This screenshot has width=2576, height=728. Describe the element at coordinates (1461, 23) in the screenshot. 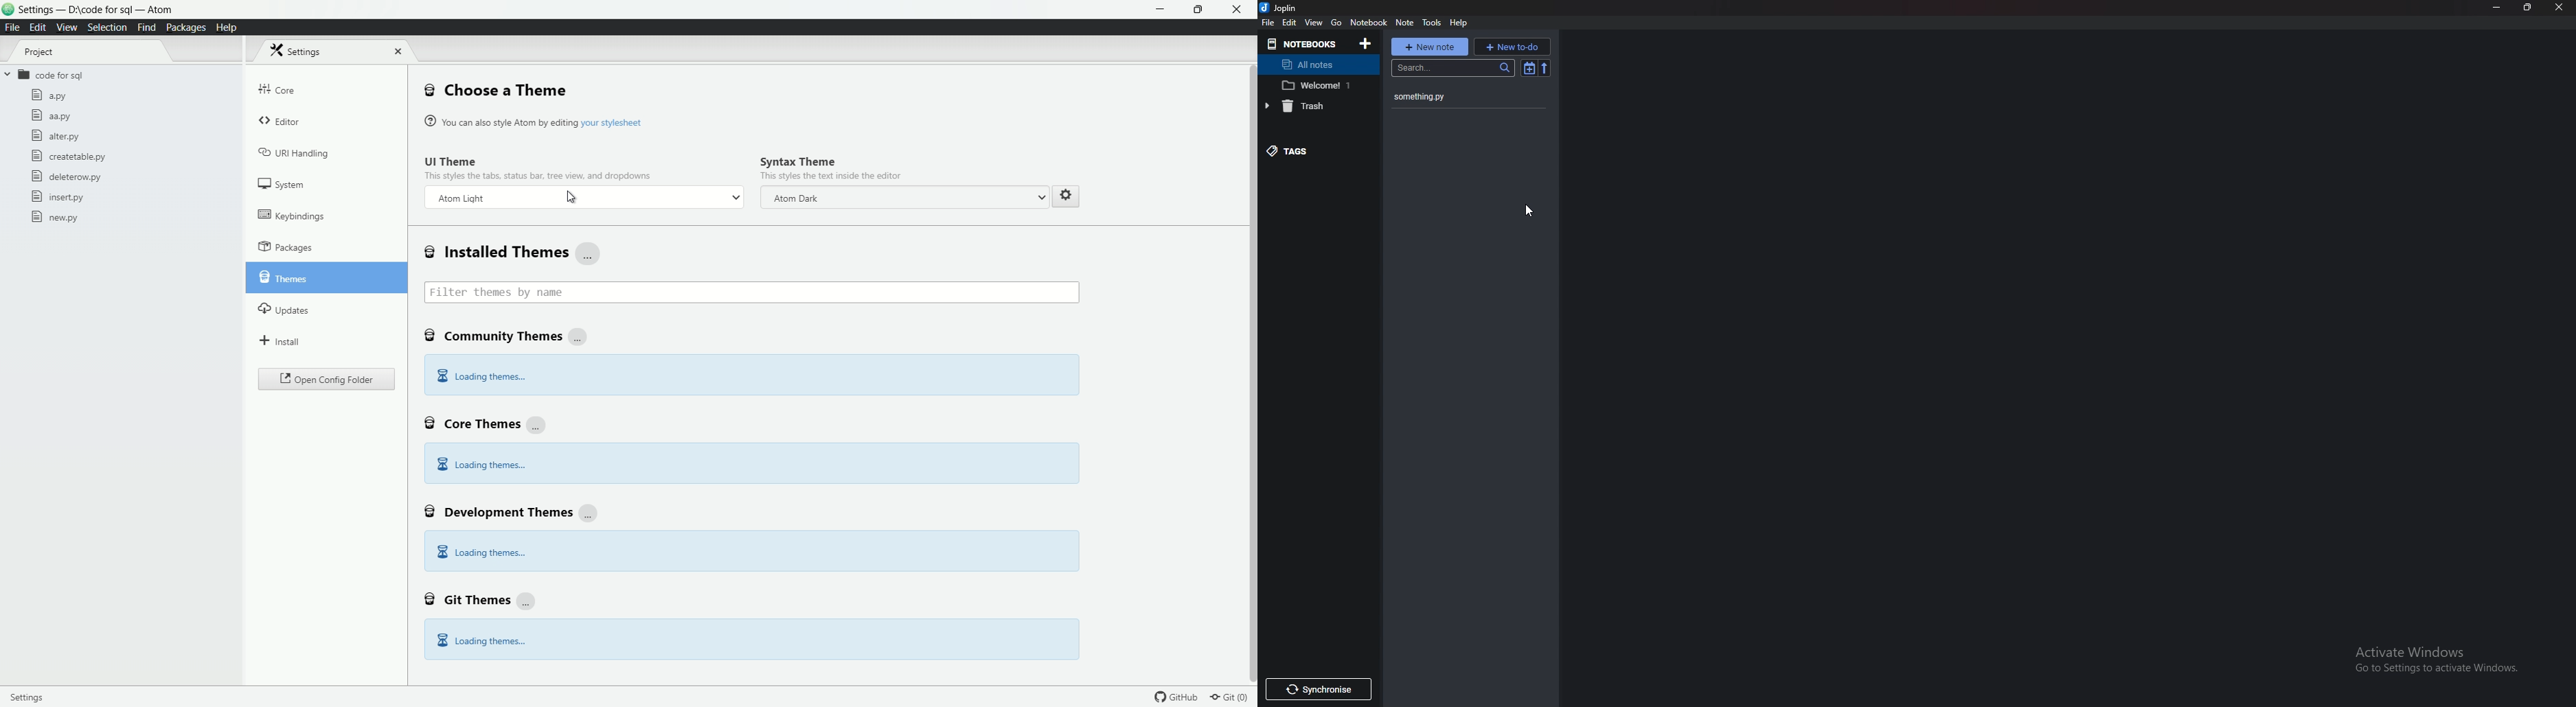

I see `help` at that location.